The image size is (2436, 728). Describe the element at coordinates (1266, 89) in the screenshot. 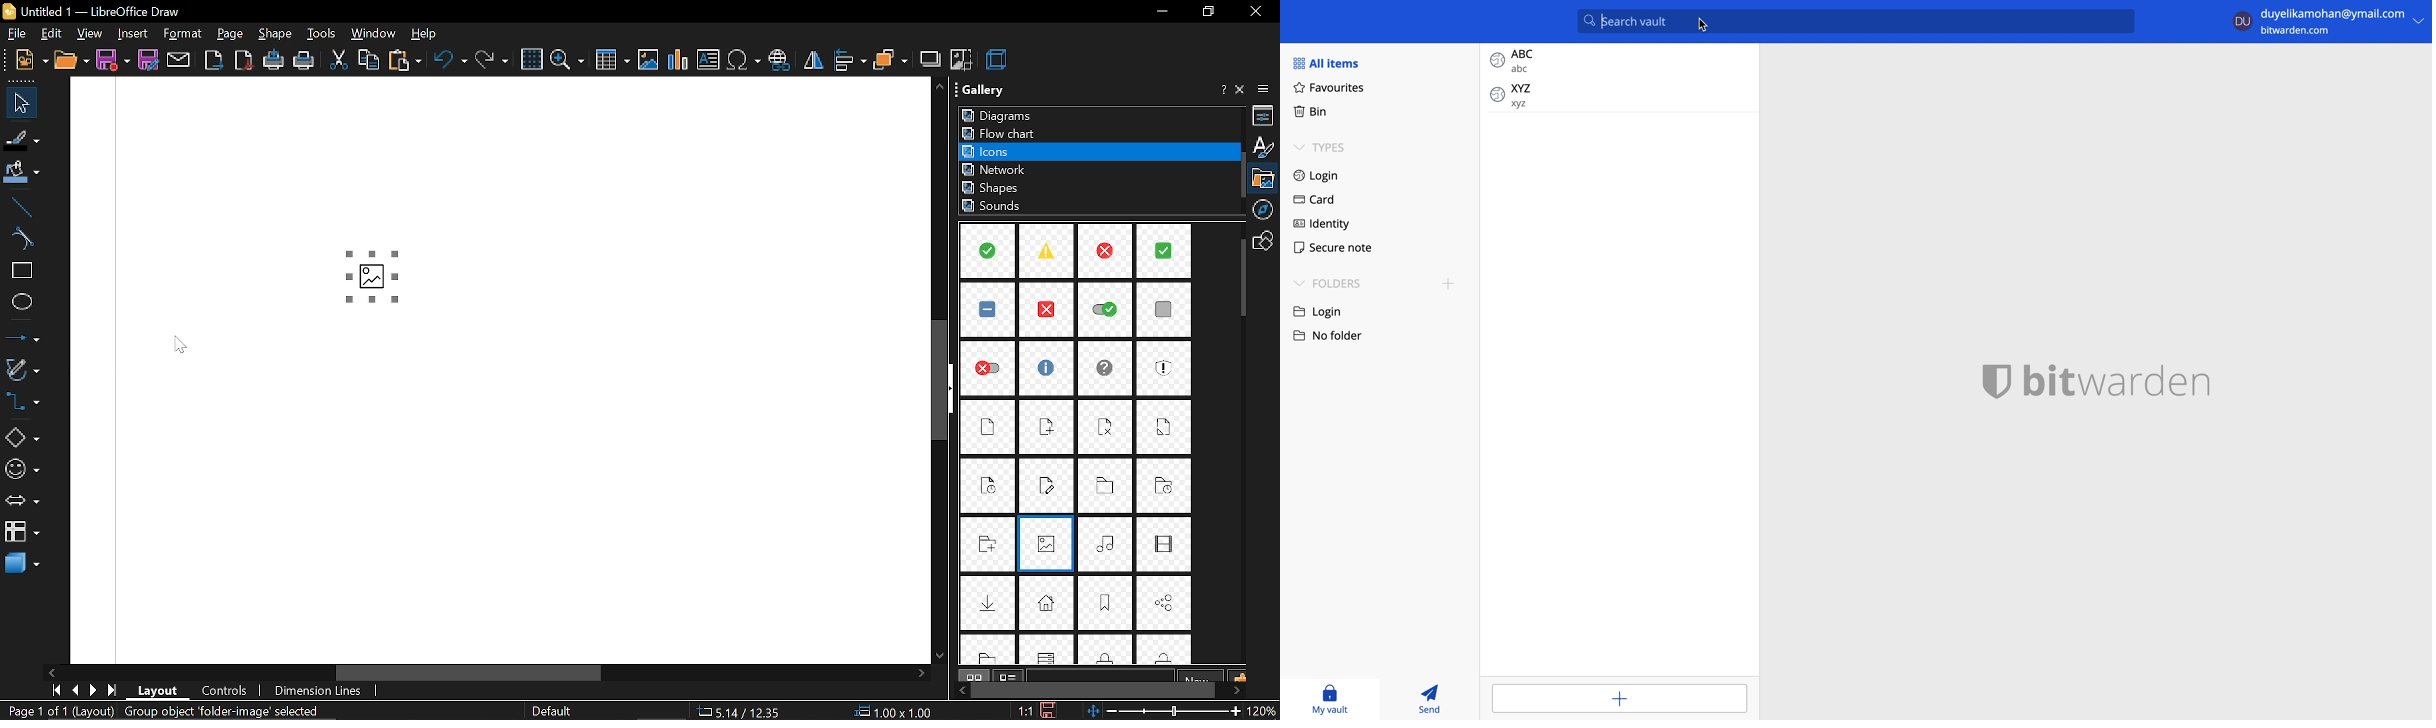

I see `sidebar settings` at that location.